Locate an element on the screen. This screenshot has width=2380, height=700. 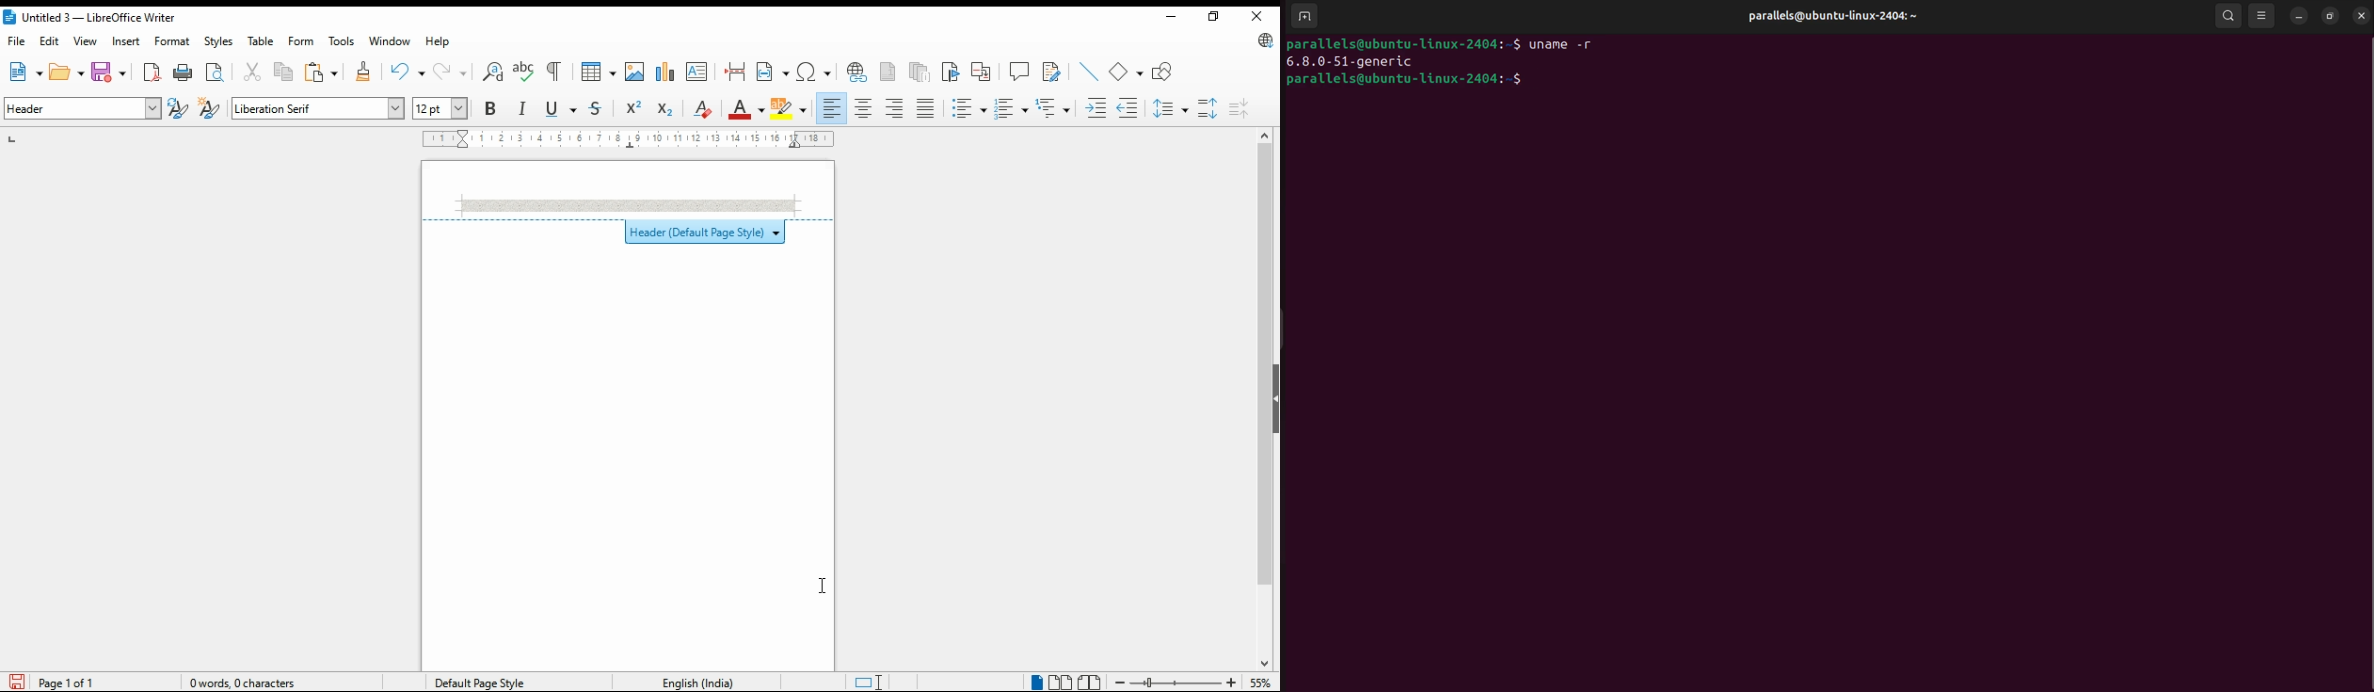
insert hyperlink is located at coordinates (858, 72).